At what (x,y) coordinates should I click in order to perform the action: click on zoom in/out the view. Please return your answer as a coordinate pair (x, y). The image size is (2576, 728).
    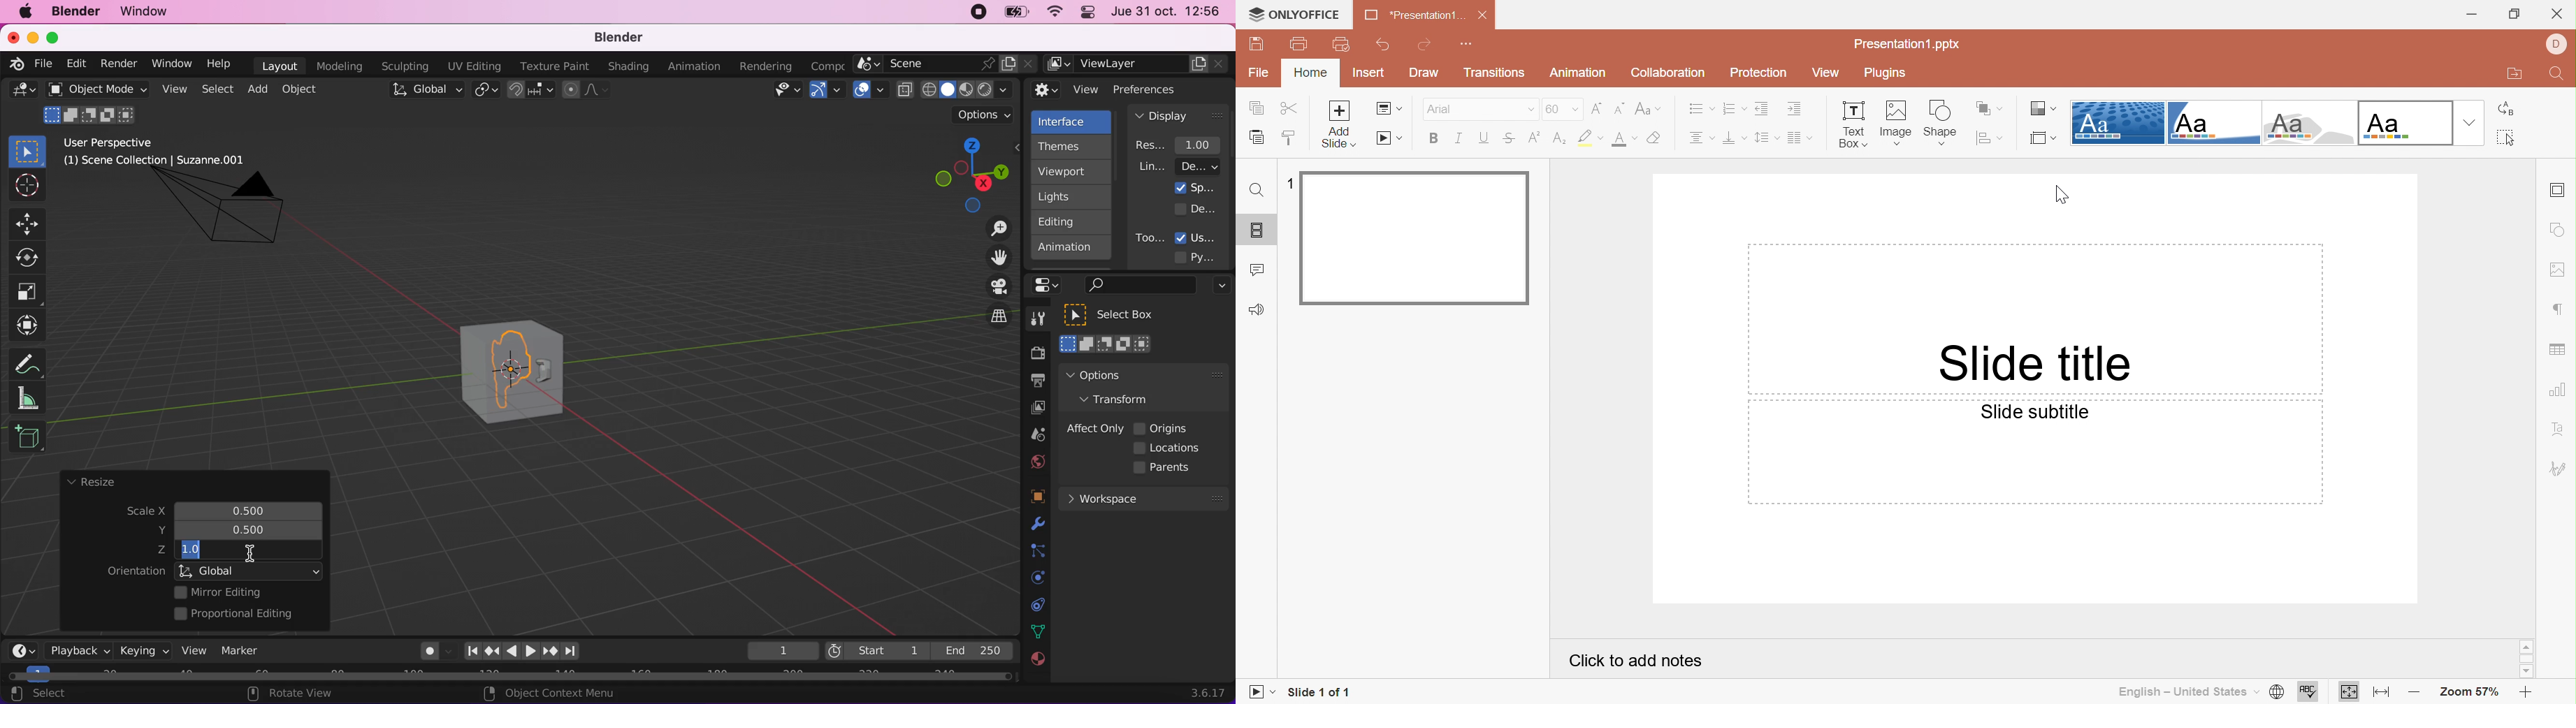
    Looking at the image, I should click on (994, 228).